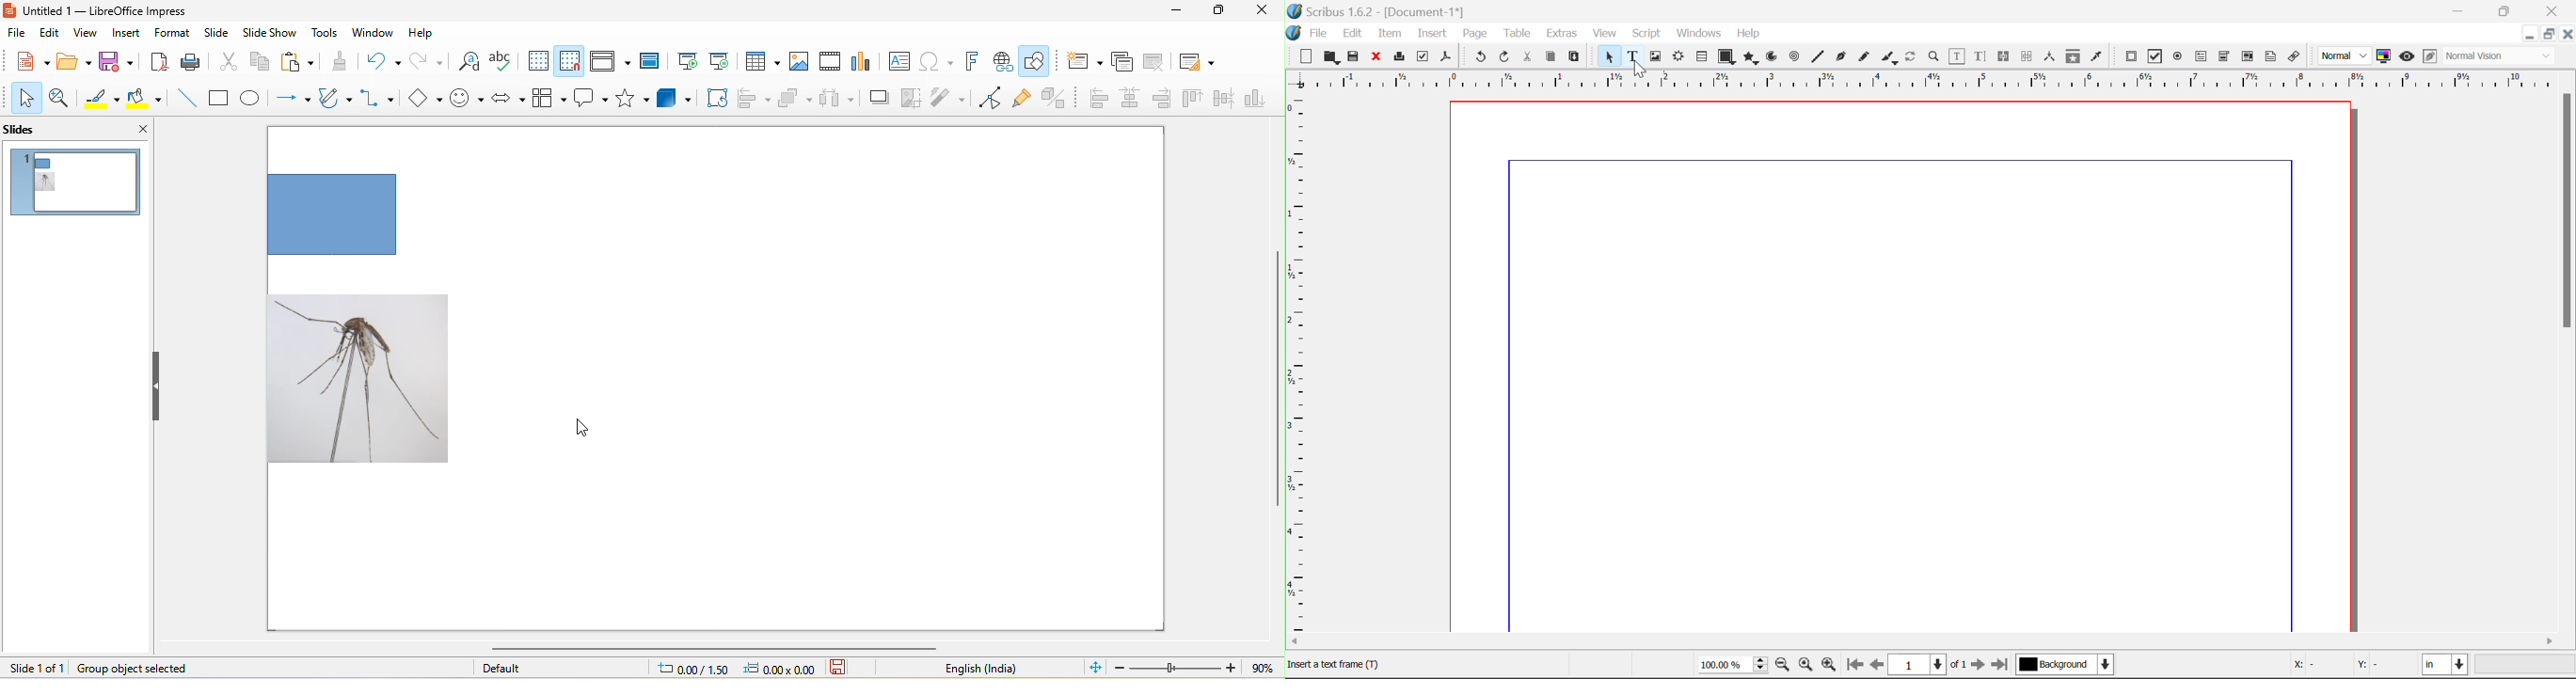 The height and width of the screenshot is (700, 2576). I want to click on Item, so click(1387, 32).